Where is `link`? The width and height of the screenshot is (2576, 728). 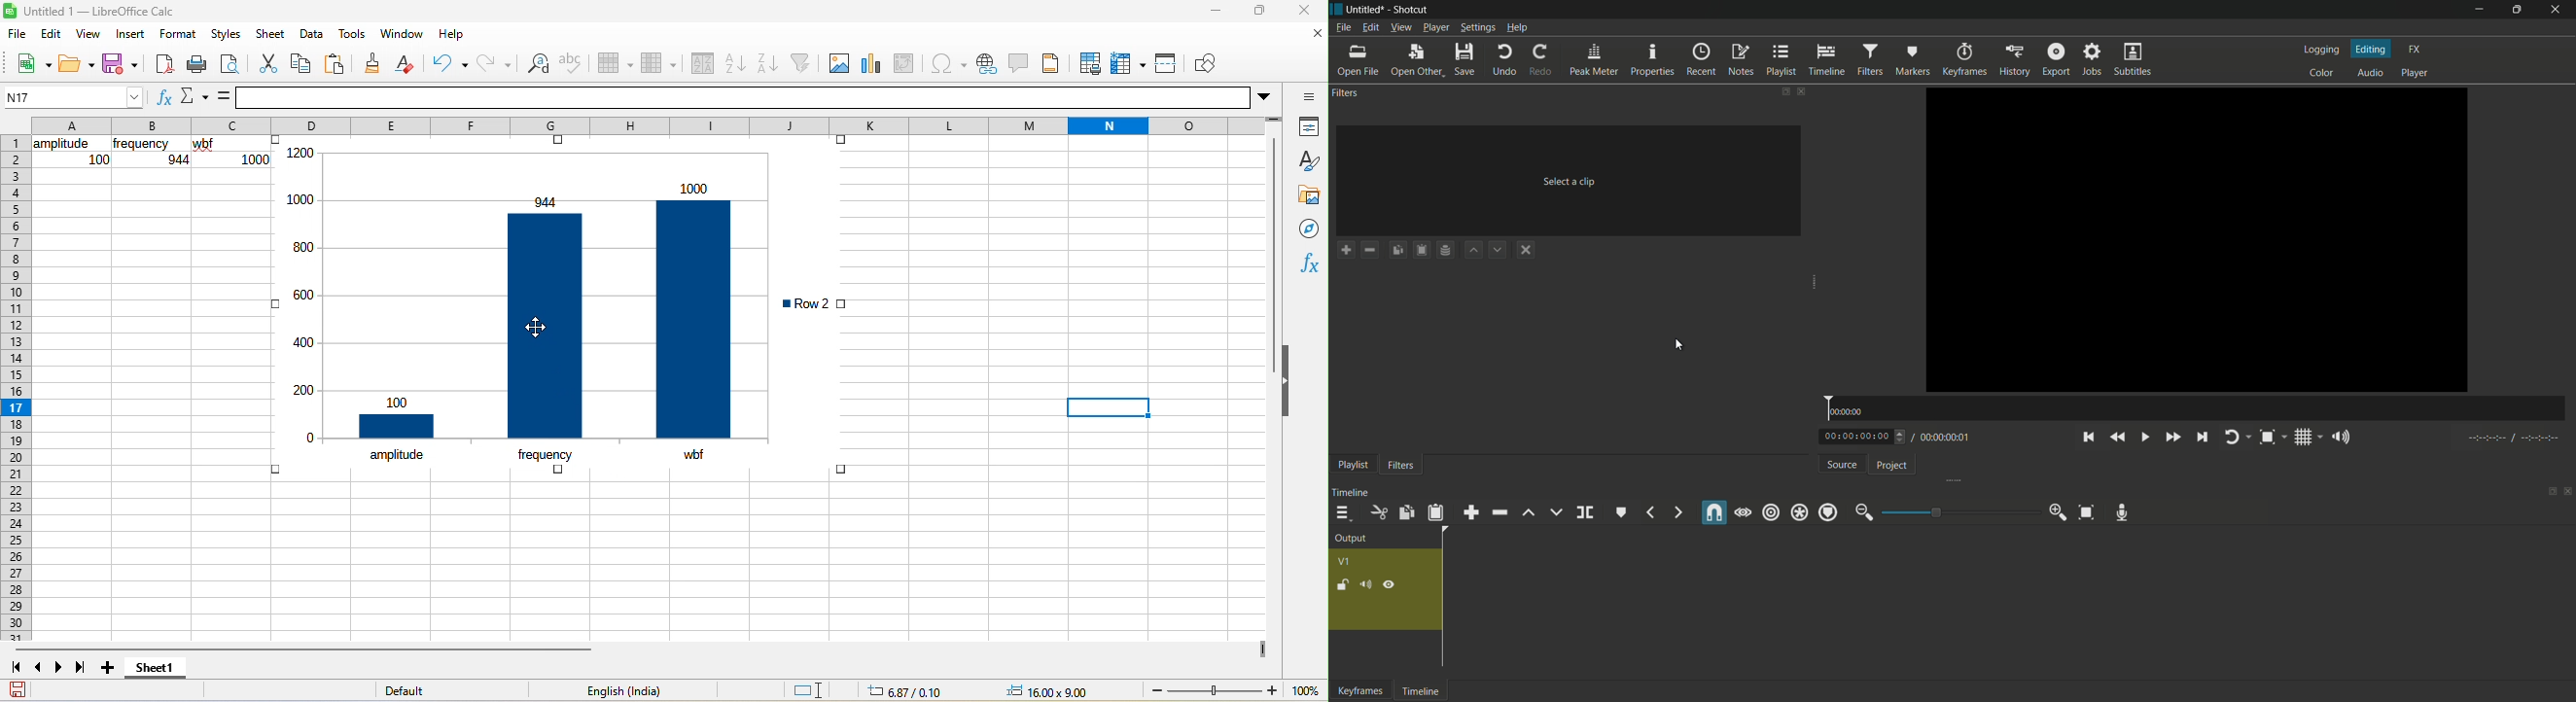 link is located at coordinates (1391, 586).